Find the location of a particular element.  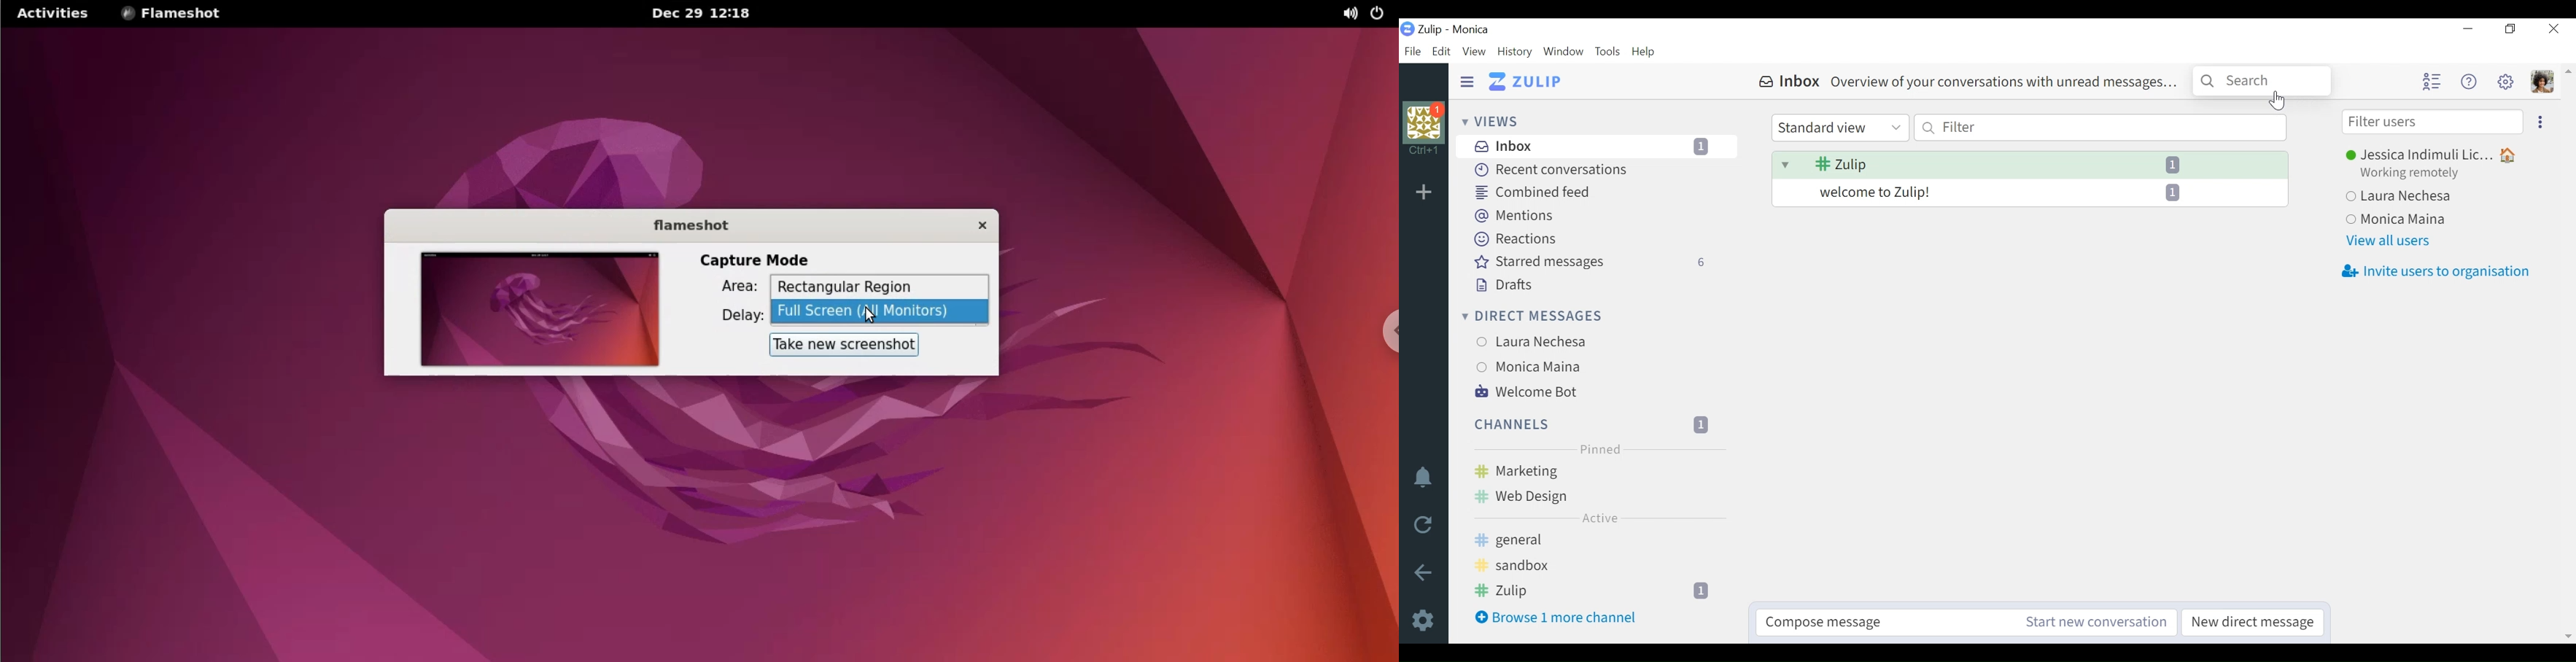

File is located at coordinates (1412, 51).